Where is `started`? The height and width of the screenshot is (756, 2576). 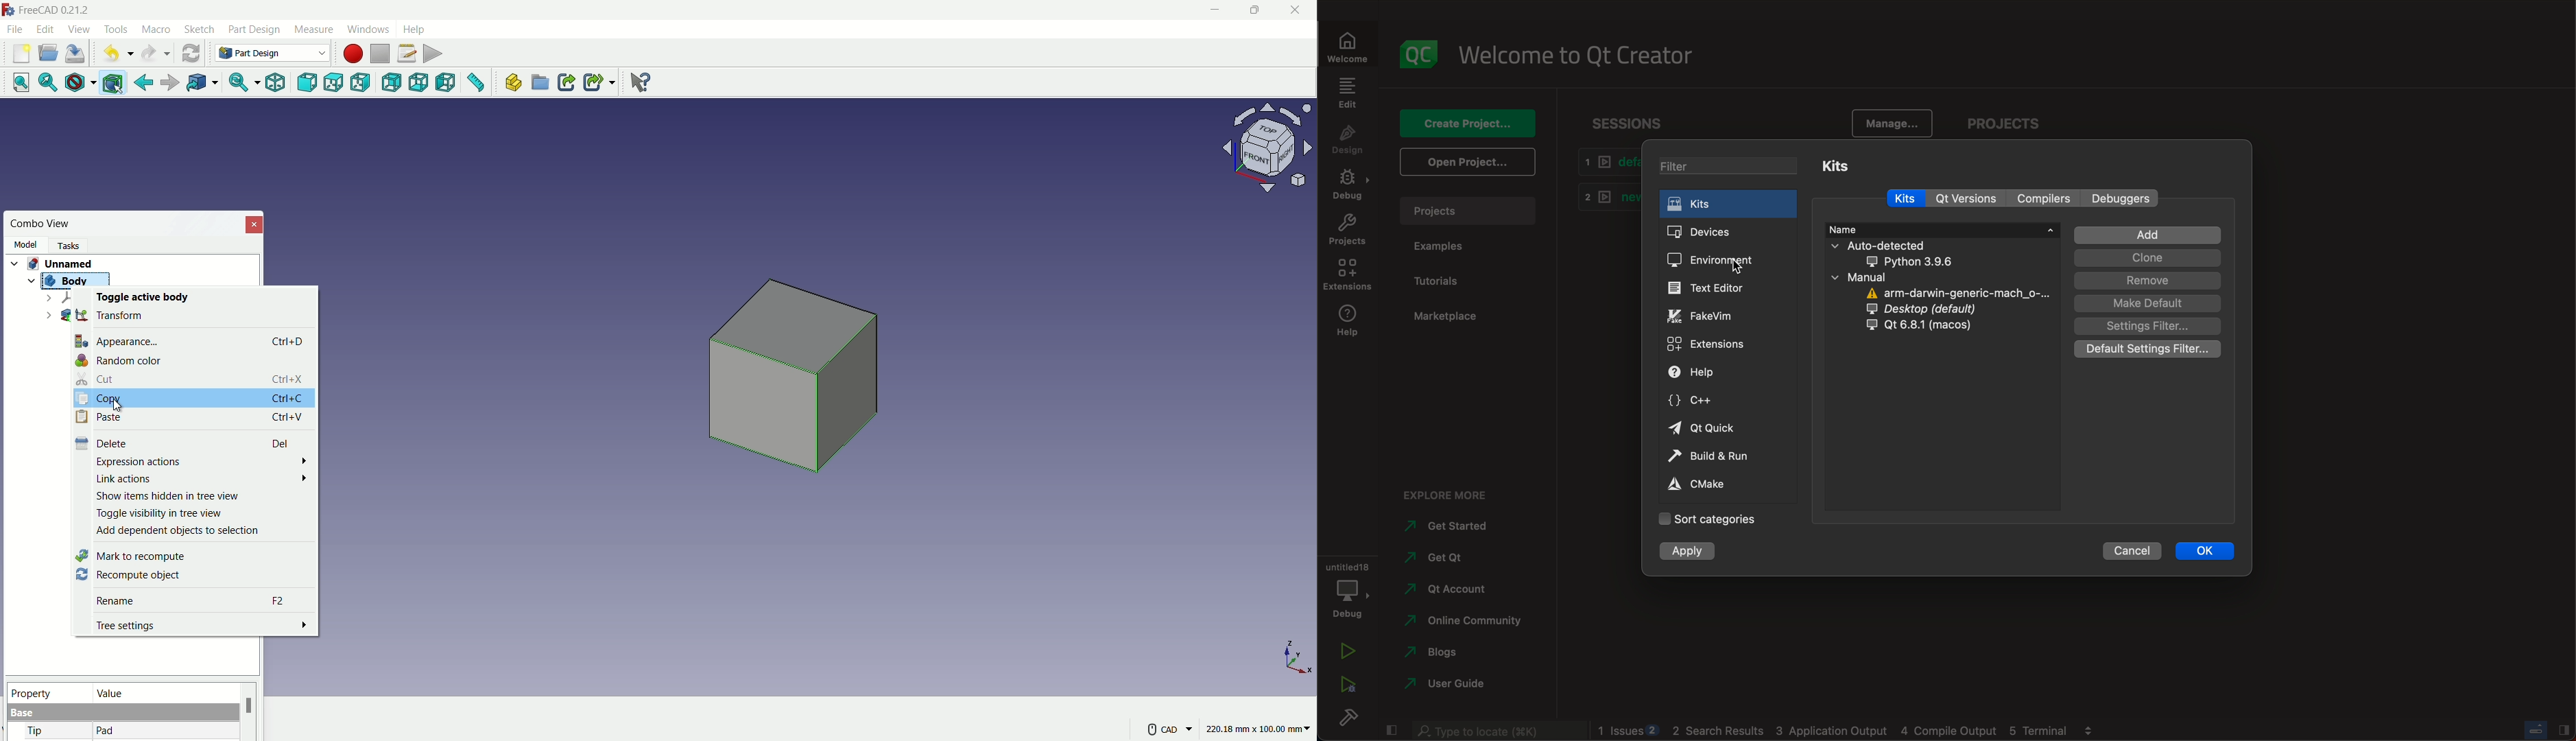 started is located at coordinates (1451, 526).